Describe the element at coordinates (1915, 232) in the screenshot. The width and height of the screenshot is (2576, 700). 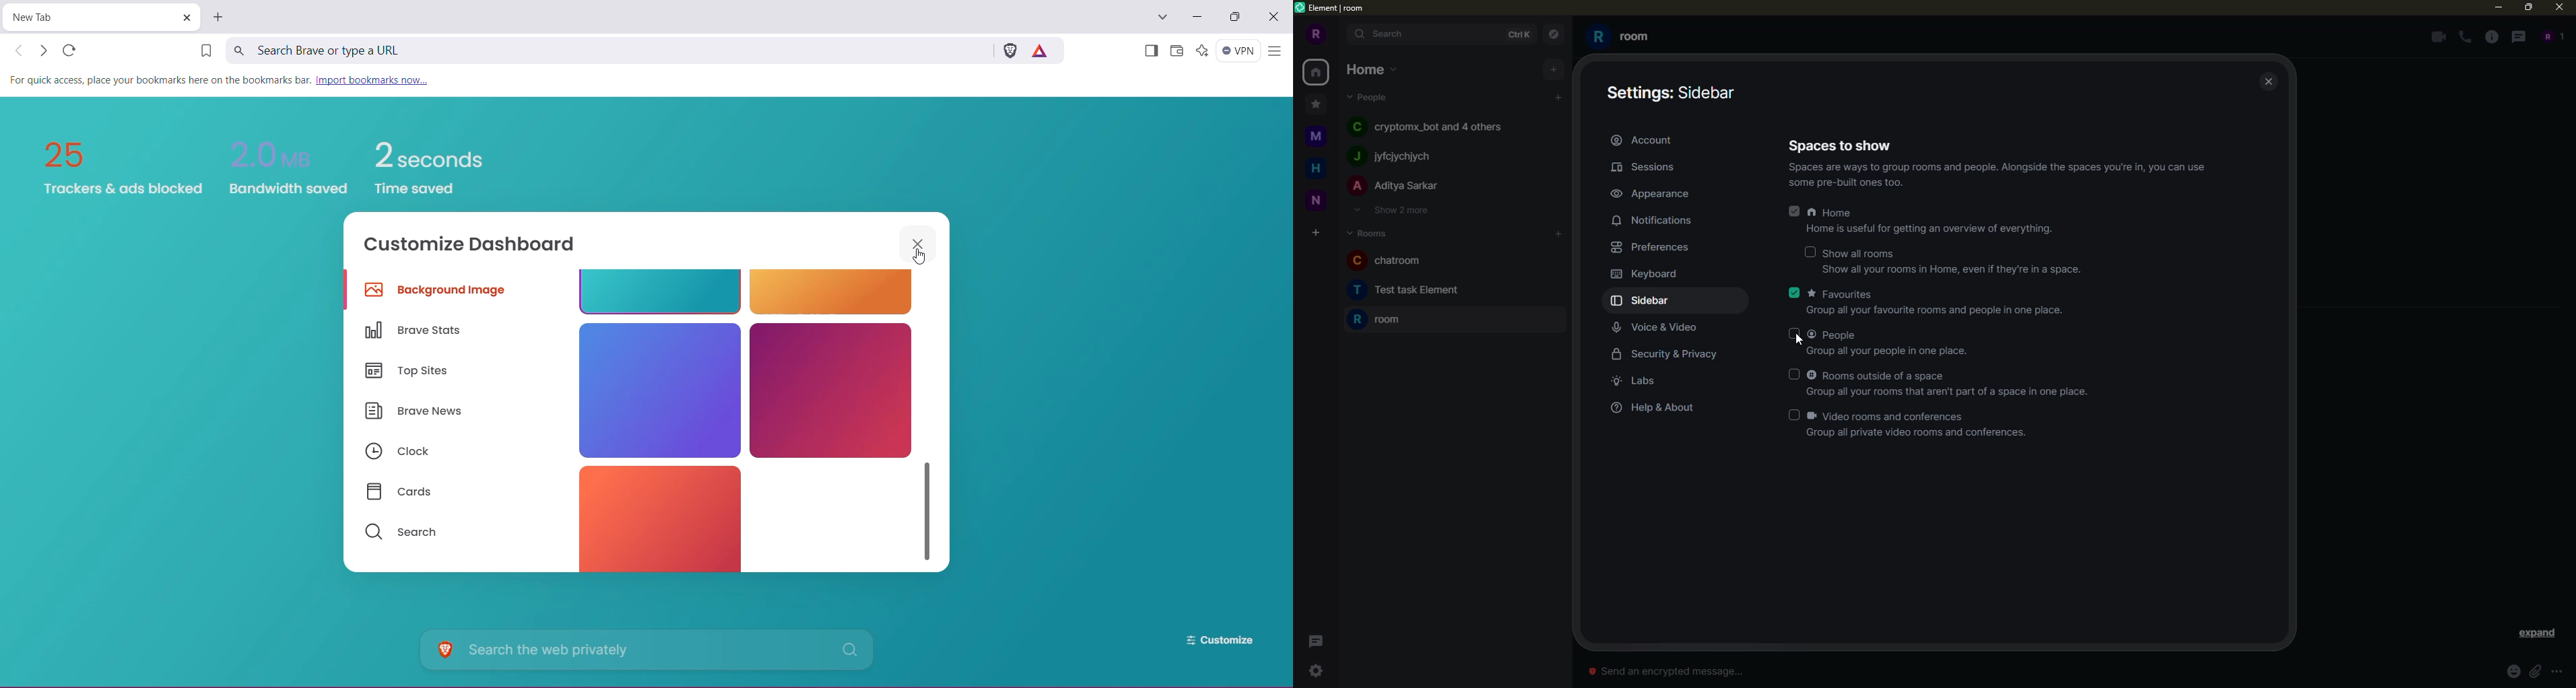
I see `Home is useful for getting an overview of everything.` at that location.